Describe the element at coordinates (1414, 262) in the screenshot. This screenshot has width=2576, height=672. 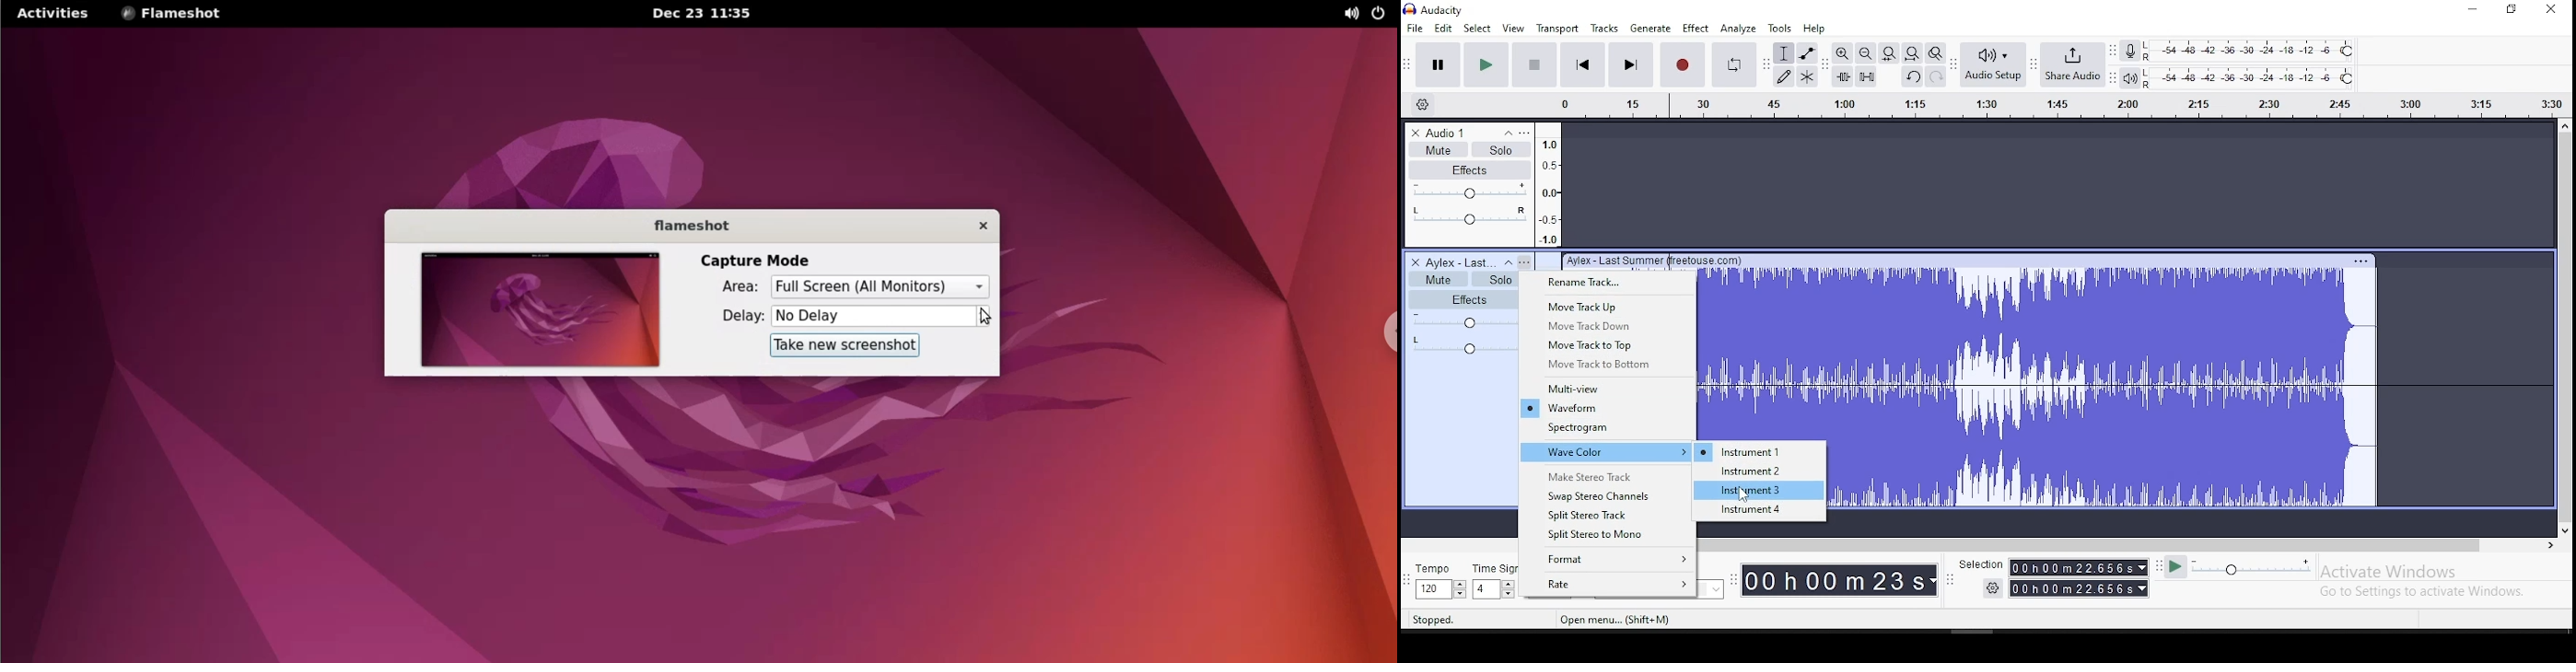
I see `delete track` at that location.